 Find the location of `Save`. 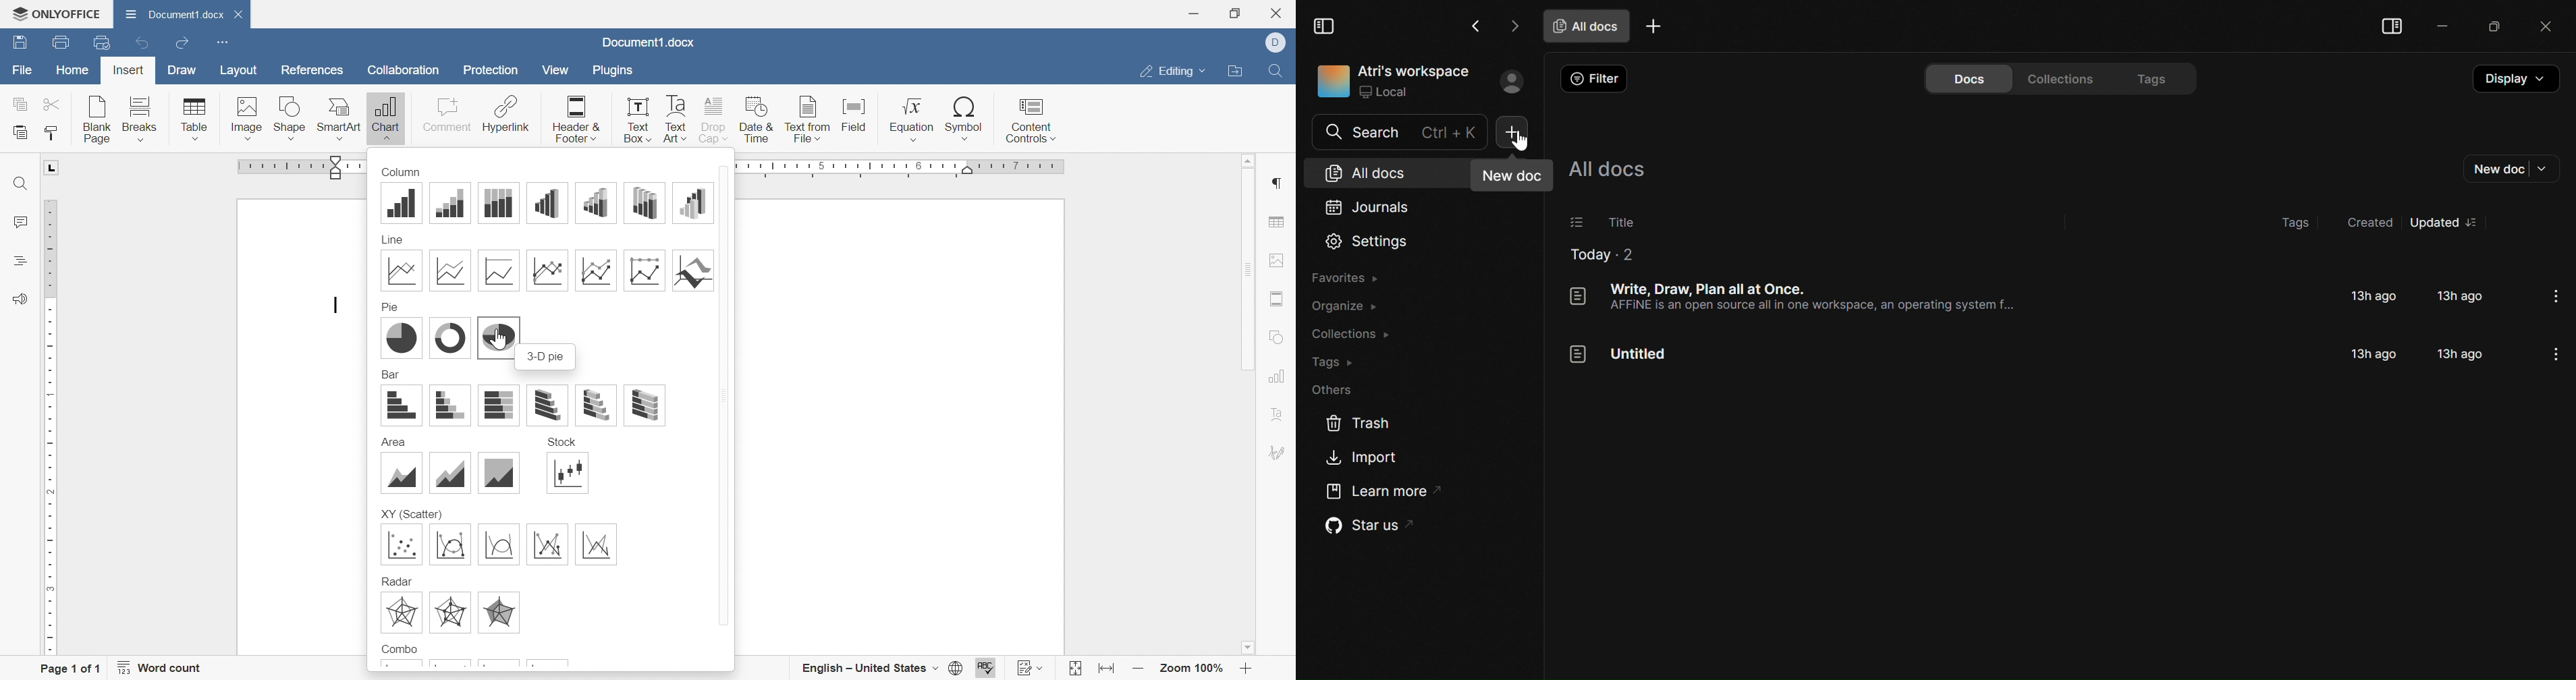

Save is located at coordinates (20, 44).